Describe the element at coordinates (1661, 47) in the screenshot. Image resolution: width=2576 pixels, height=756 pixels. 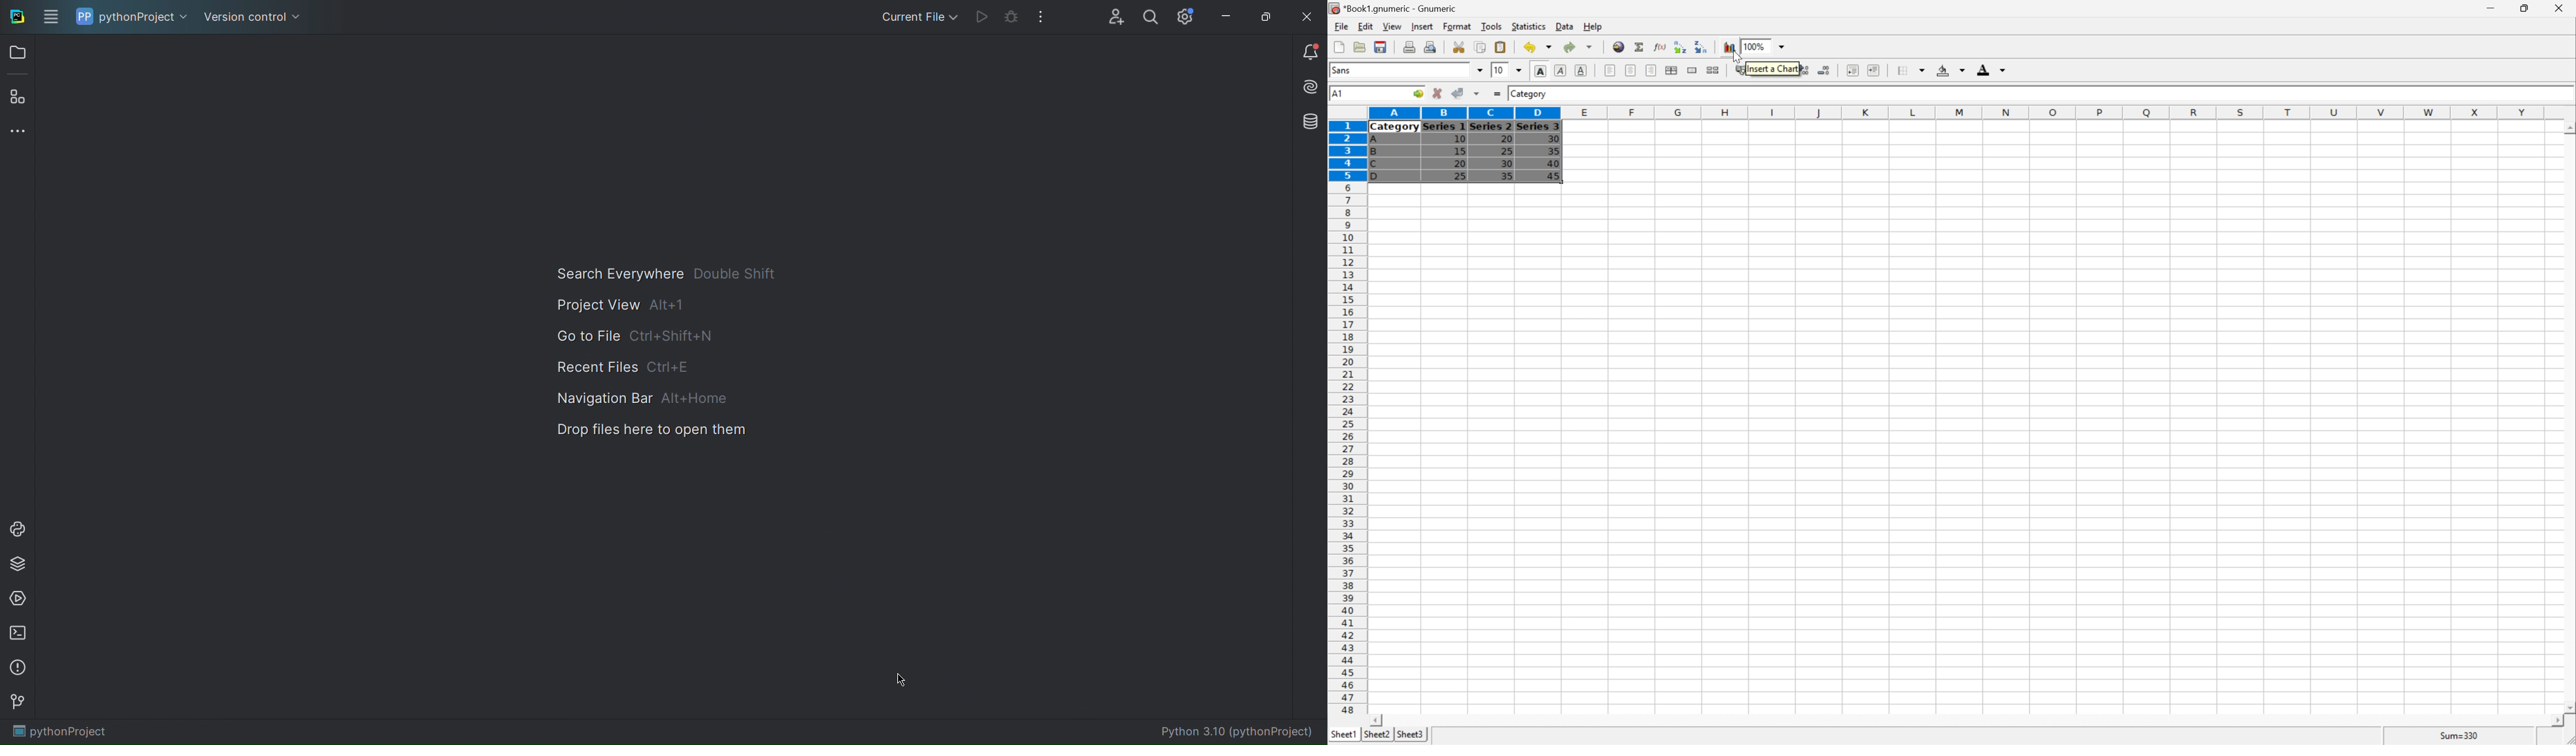
I see `Edit function in current cell` at that location.